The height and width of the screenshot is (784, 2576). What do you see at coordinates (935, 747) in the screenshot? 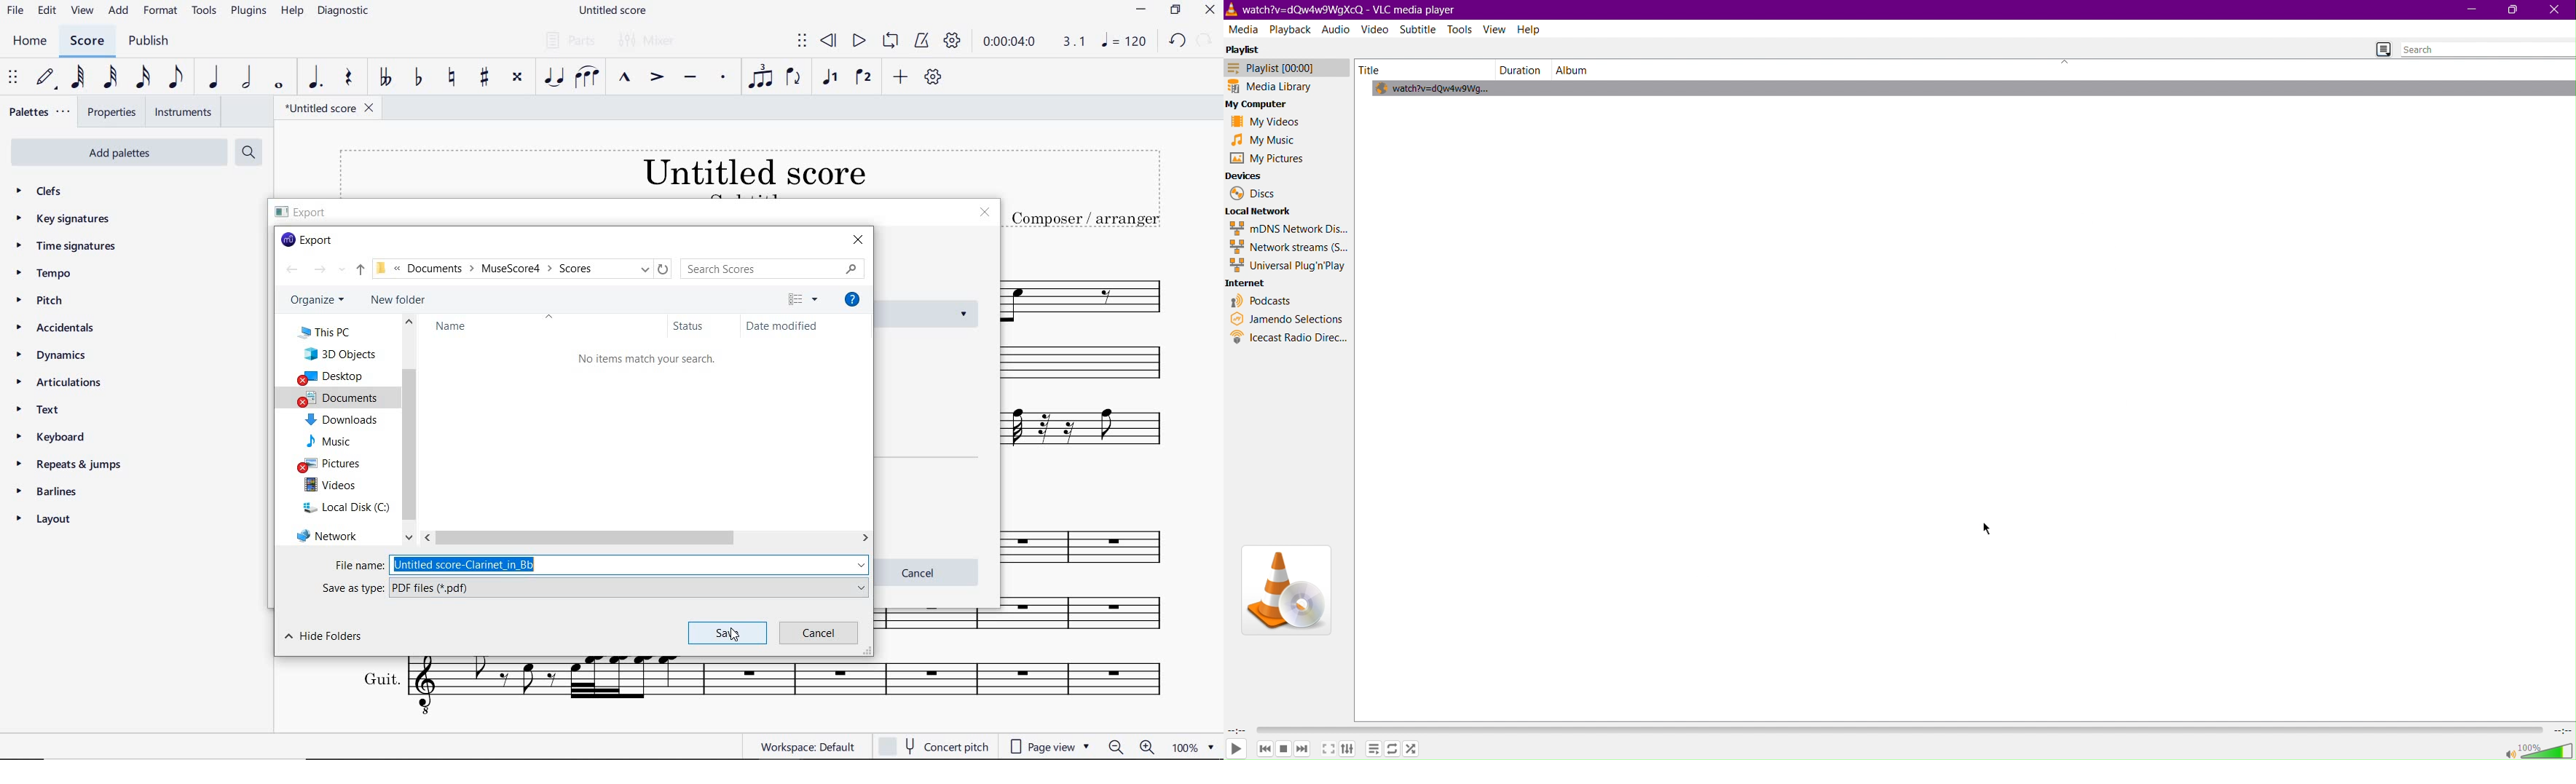
I see `concert pitch` at bounding box center [935, 747].